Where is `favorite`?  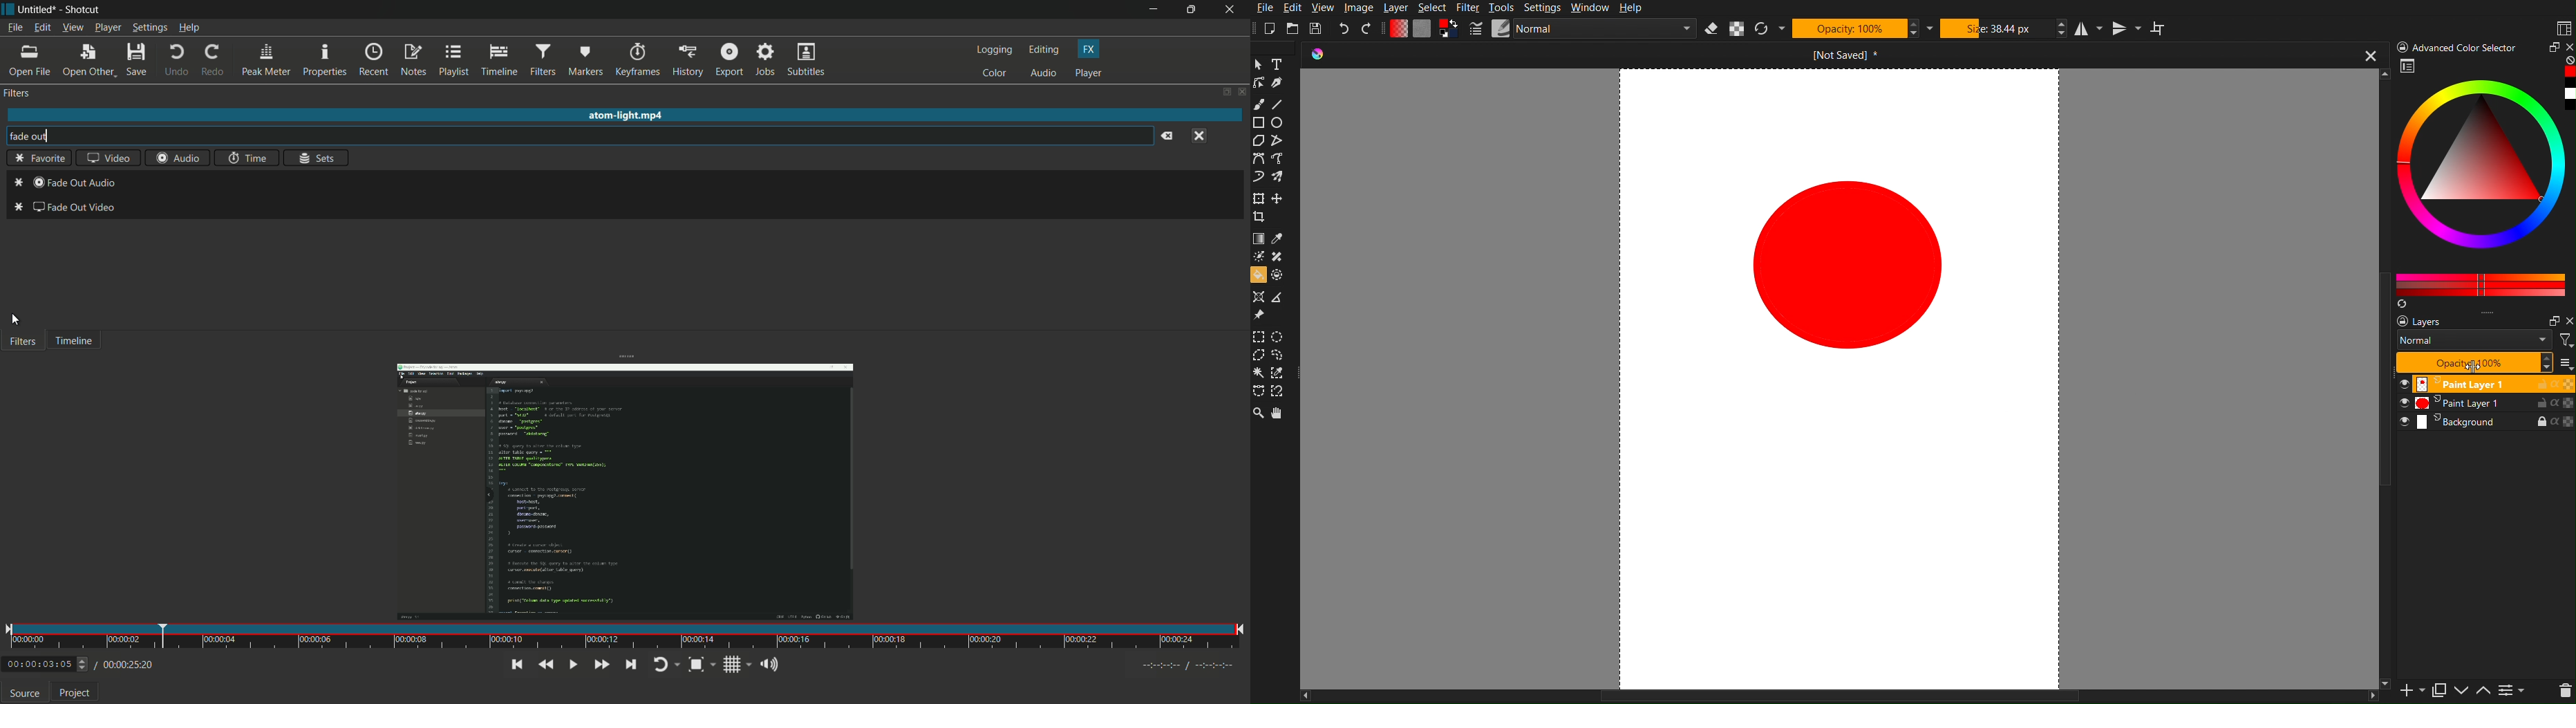 favorite is located at coordinates (36, 159).